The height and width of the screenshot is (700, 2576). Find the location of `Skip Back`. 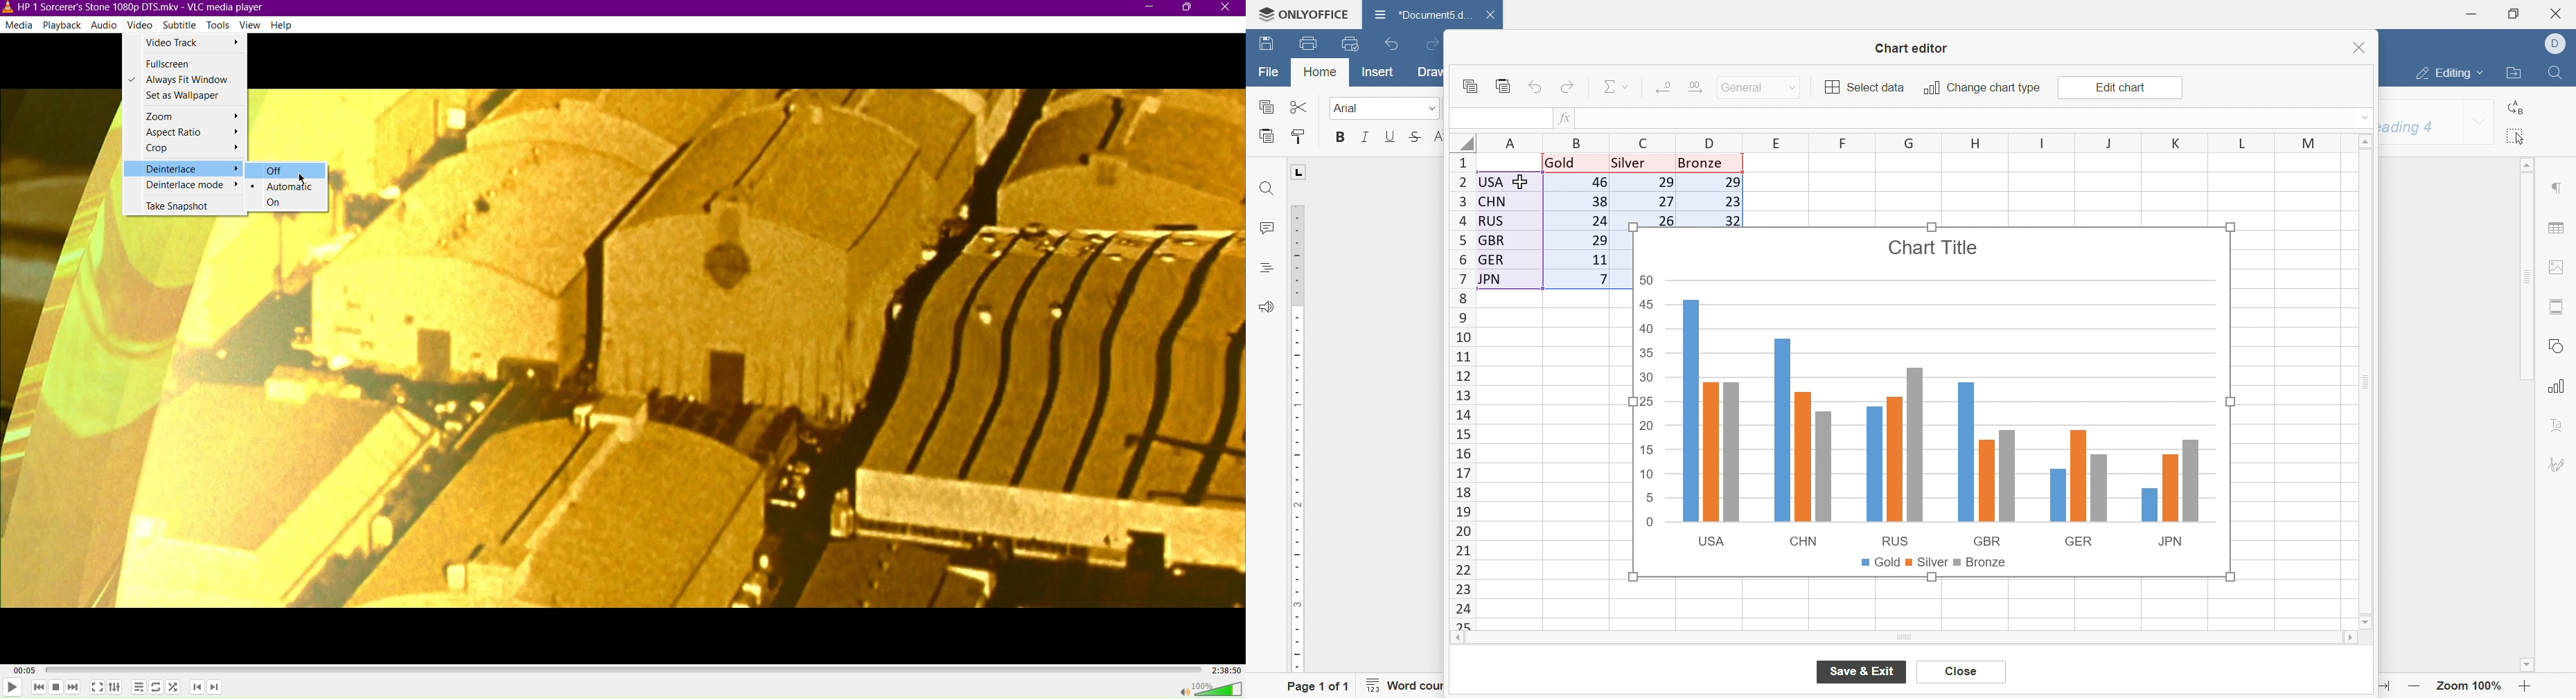

Skip Back is located at coordinates (38, 688).